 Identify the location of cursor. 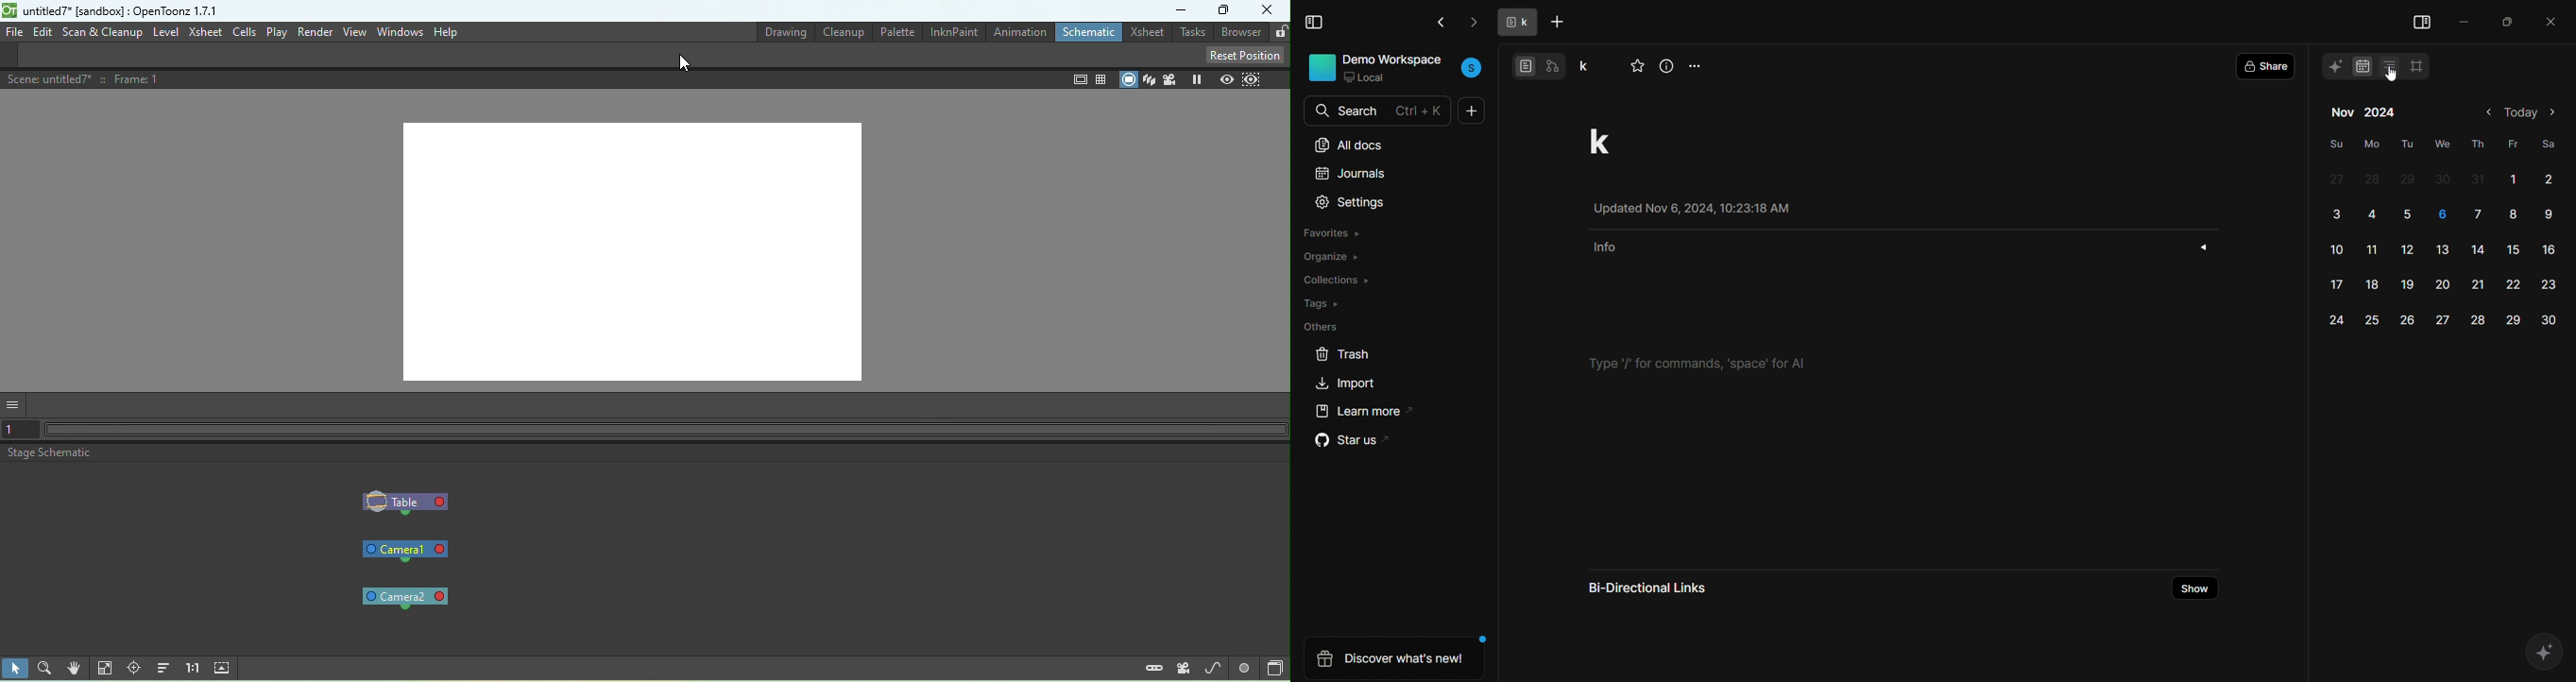
(2394, 76).